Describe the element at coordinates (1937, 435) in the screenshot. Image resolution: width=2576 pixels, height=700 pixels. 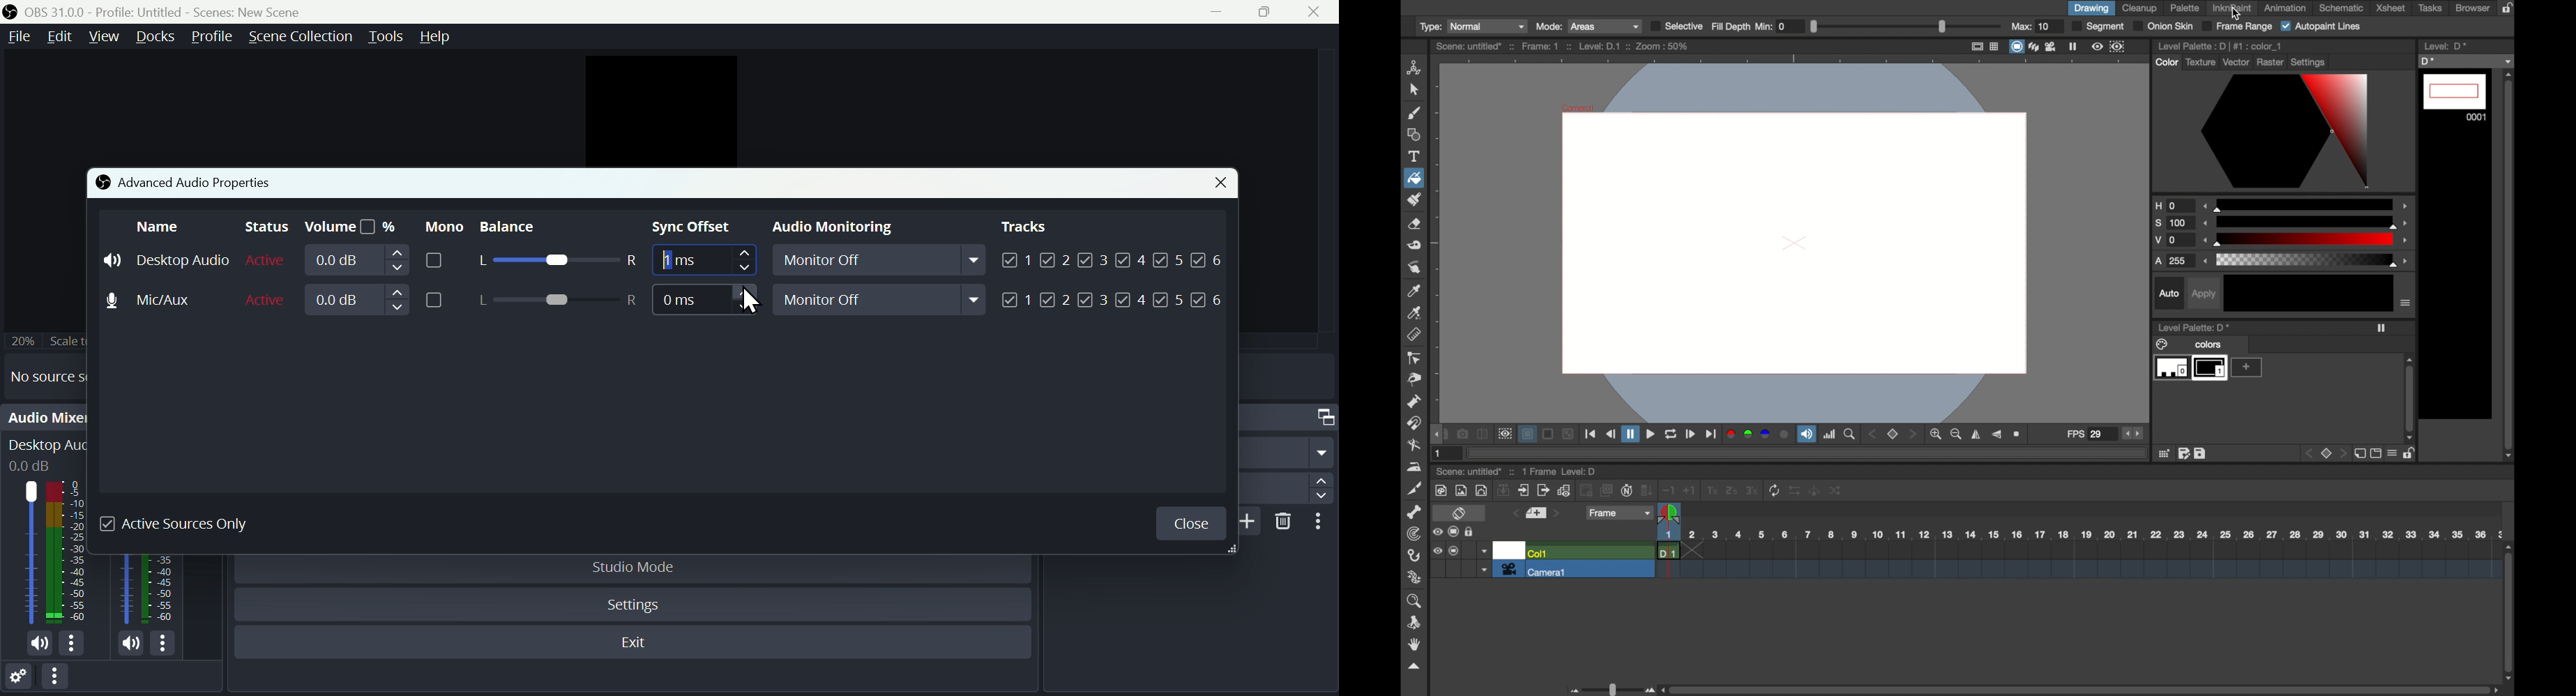
I see `zoom in` at that location.